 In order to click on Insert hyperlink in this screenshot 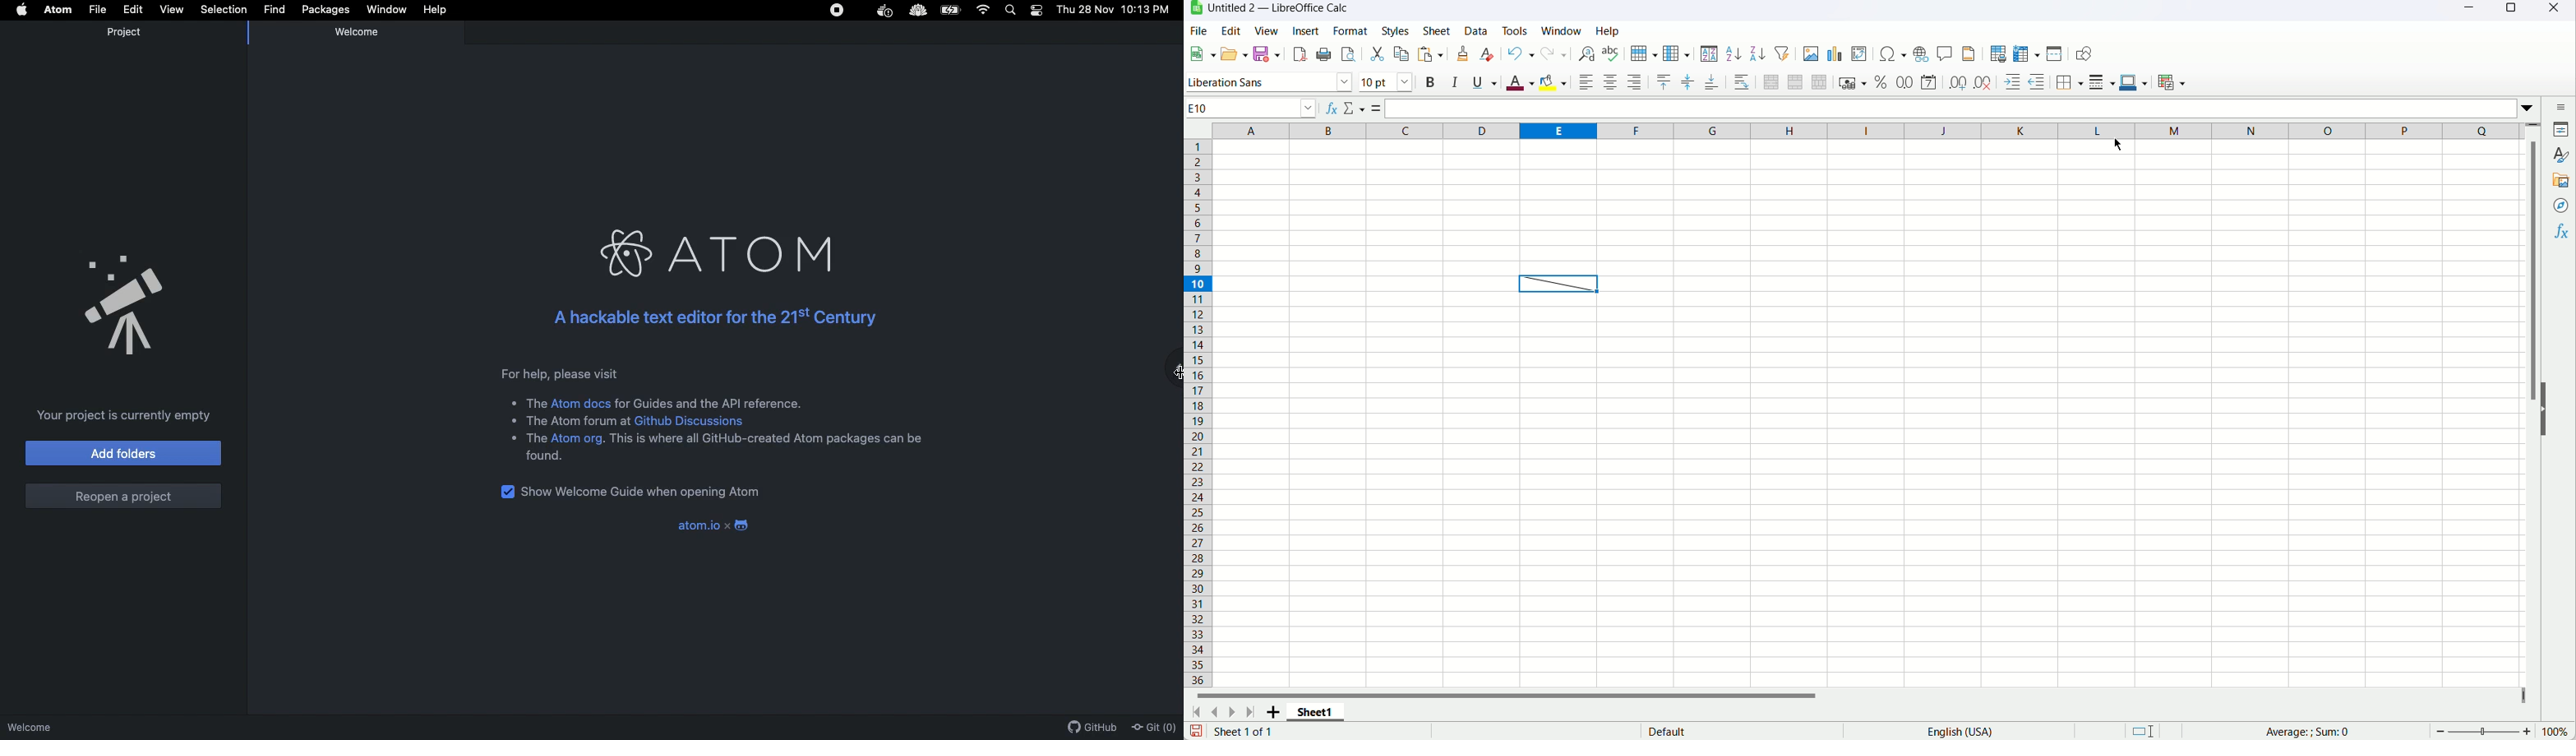, I will do `click(1923, 54)`.